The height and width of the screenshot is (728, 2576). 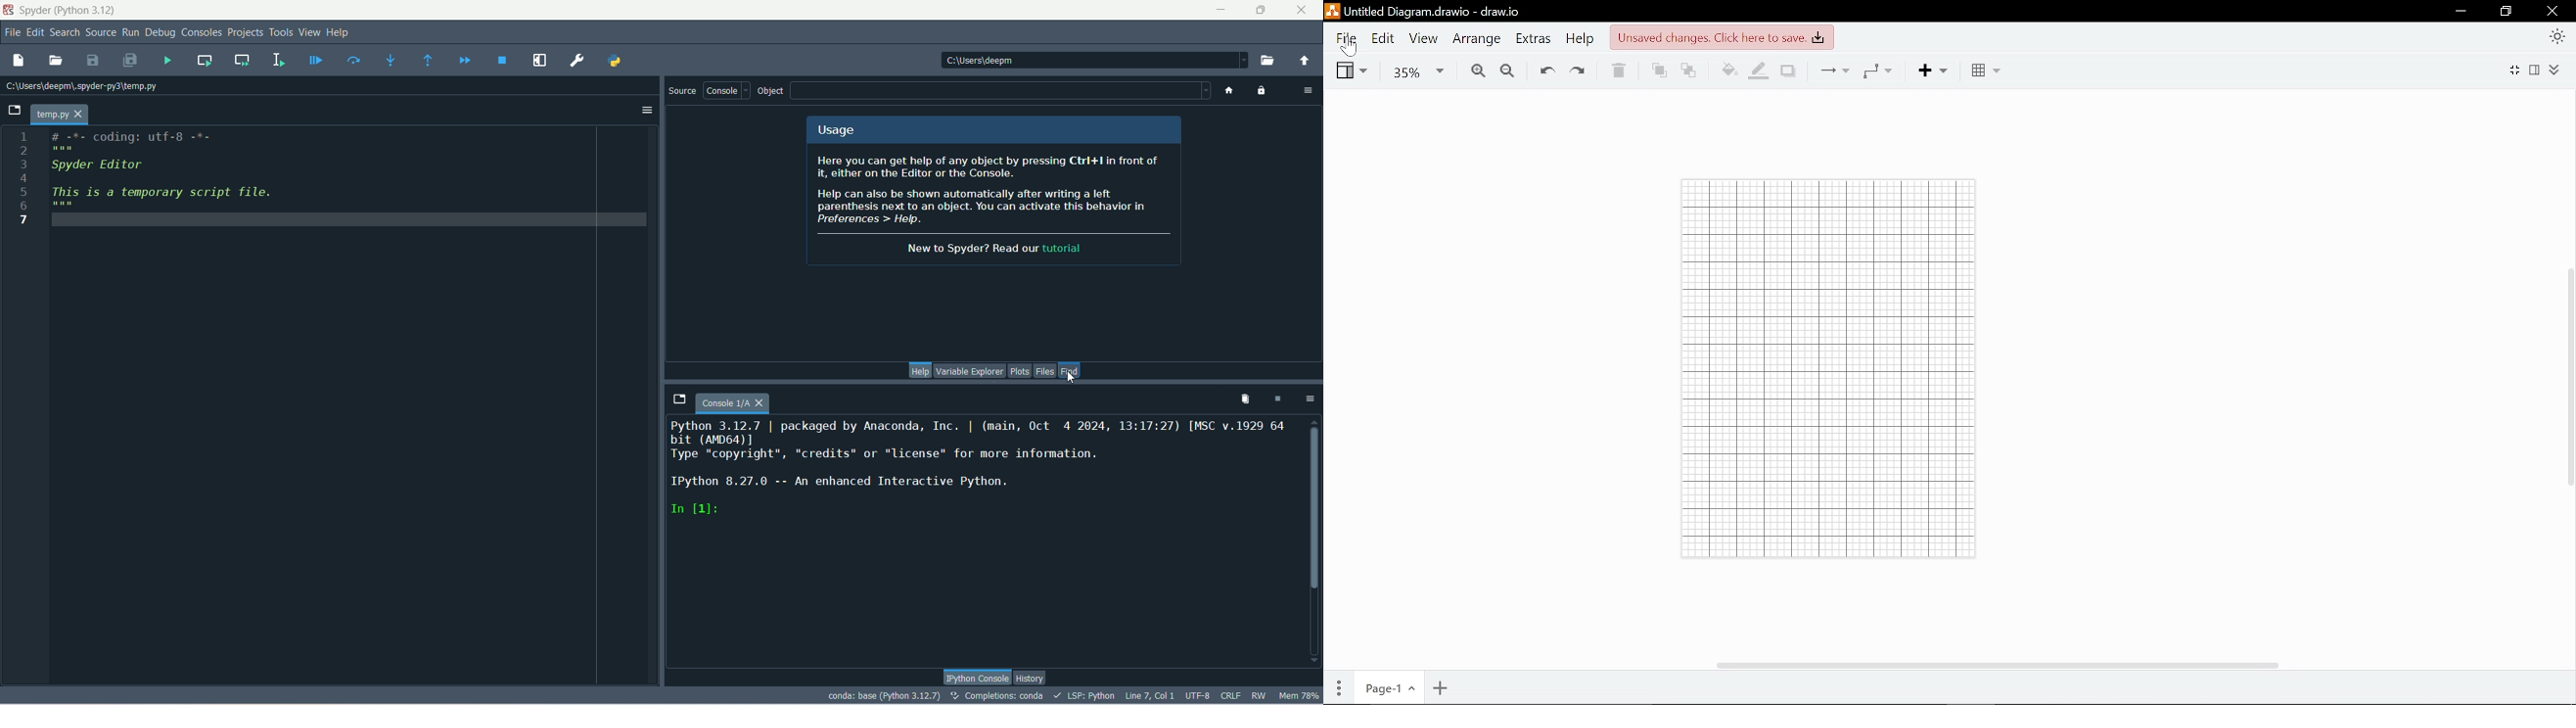 What do you see at coordinates (1071, 370) in the screenshot?
I see `find` at bounding box center [1071, 370].